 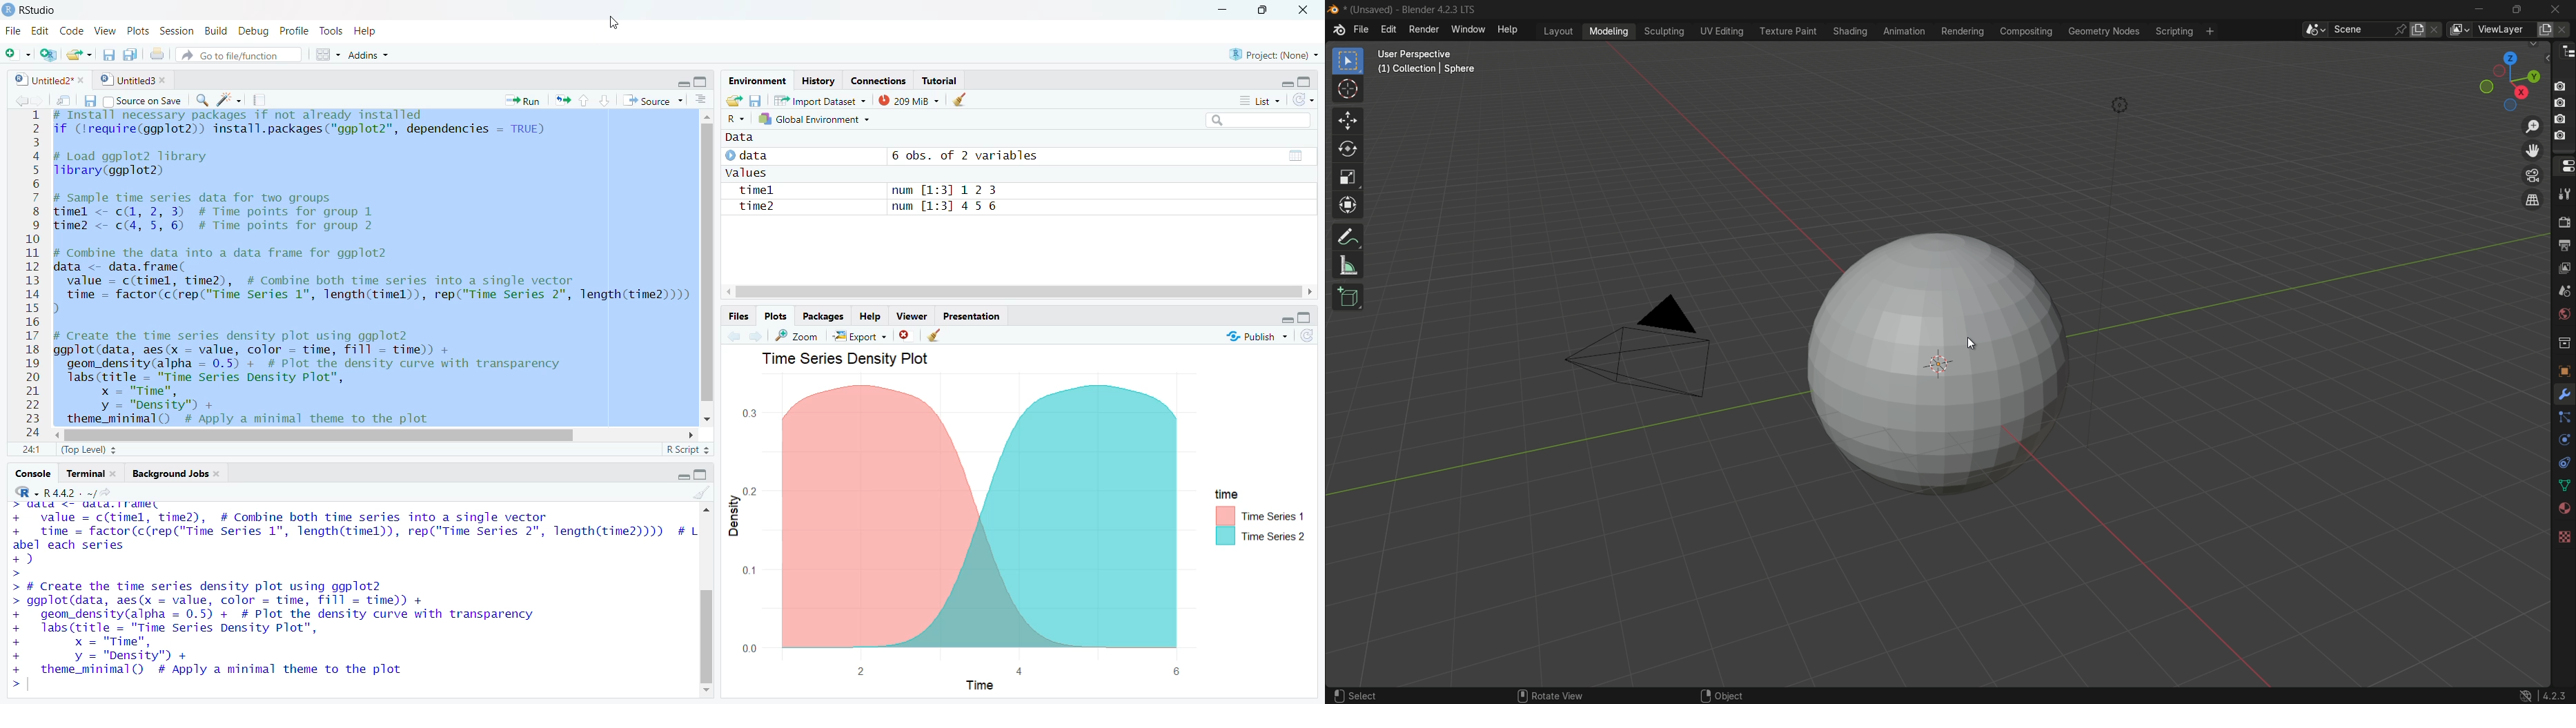 What do you see at coordinates (687, 451) in the screenshot?
I see `R Script ` at bounding box center [687, 451].